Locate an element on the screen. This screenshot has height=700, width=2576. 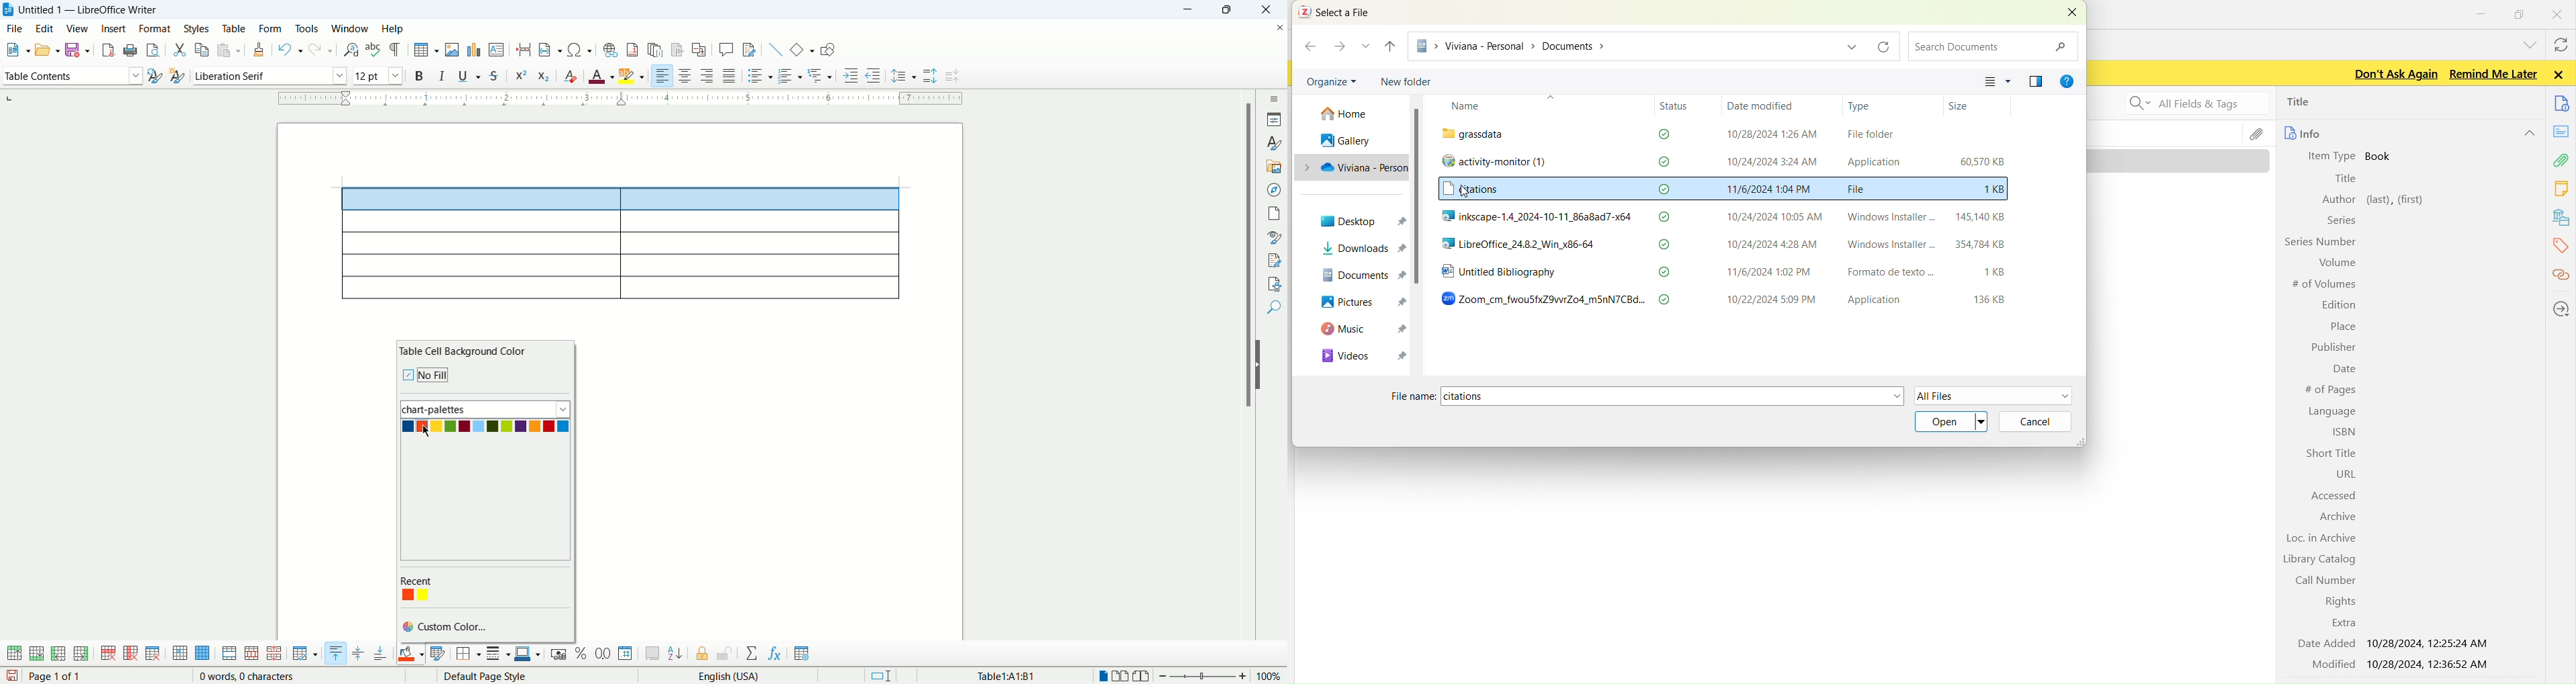
no fill is located at coordinates (441, 373).